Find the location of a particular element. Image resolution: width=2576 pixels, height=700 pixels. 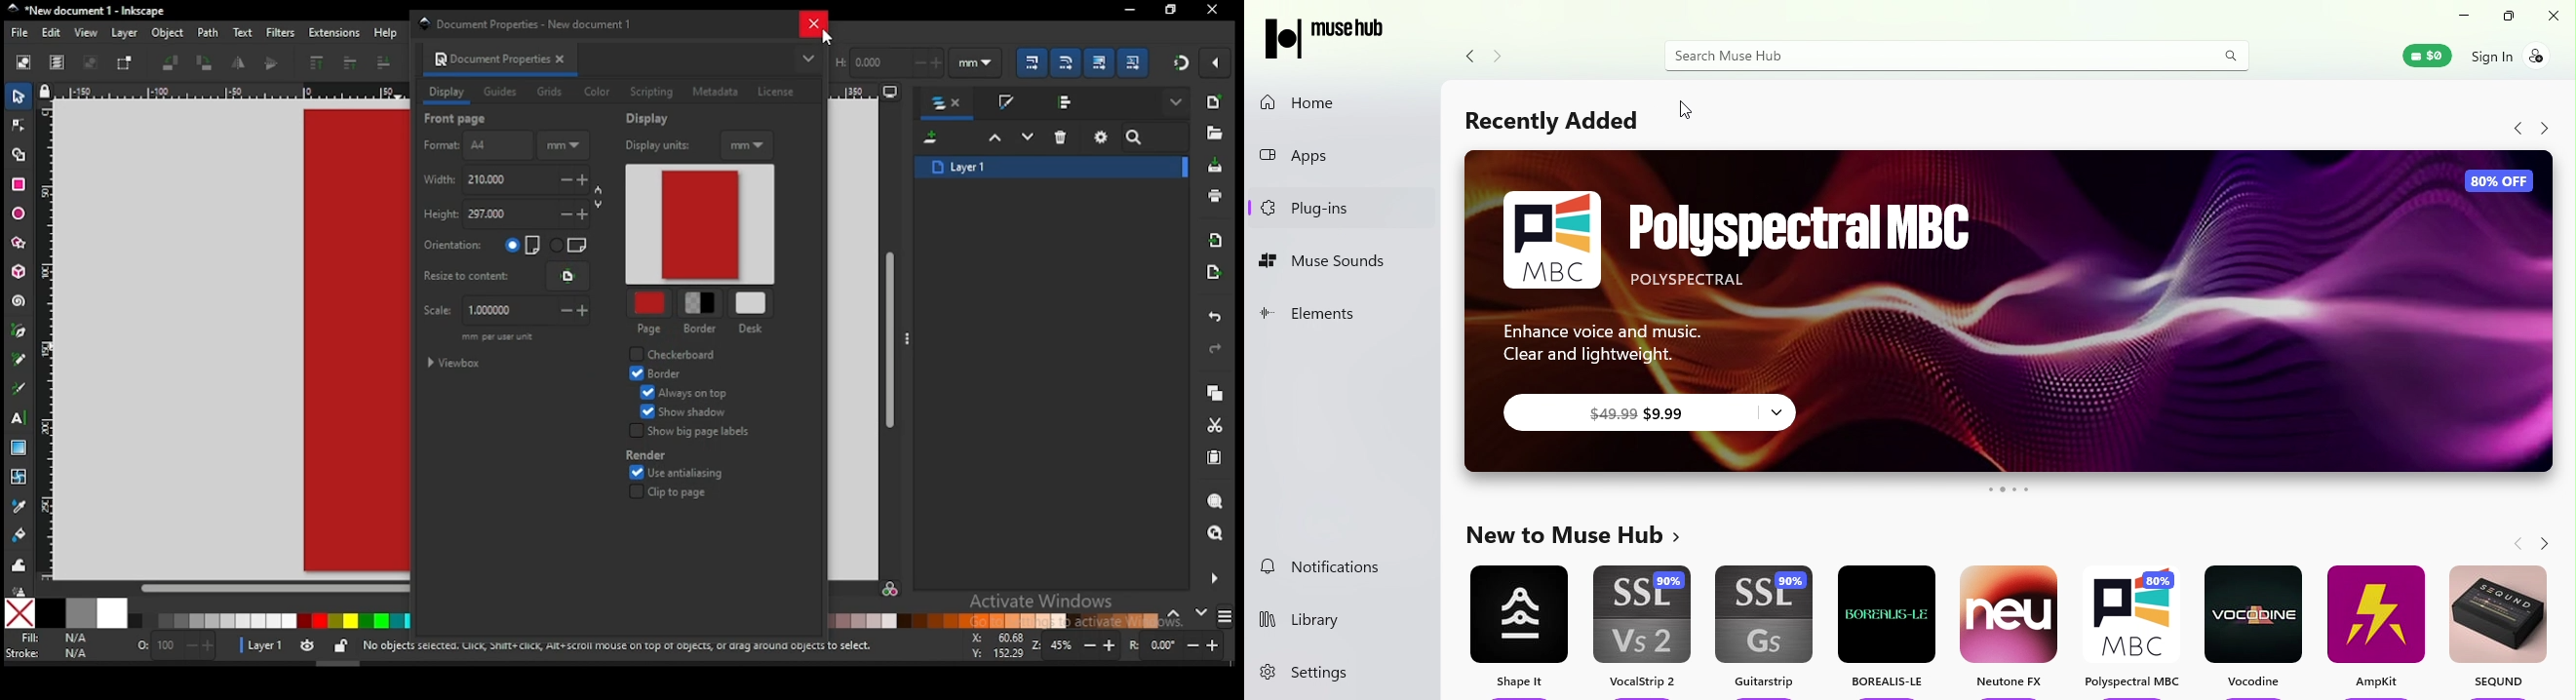

Sign in is located at coordinates (2518, 59).